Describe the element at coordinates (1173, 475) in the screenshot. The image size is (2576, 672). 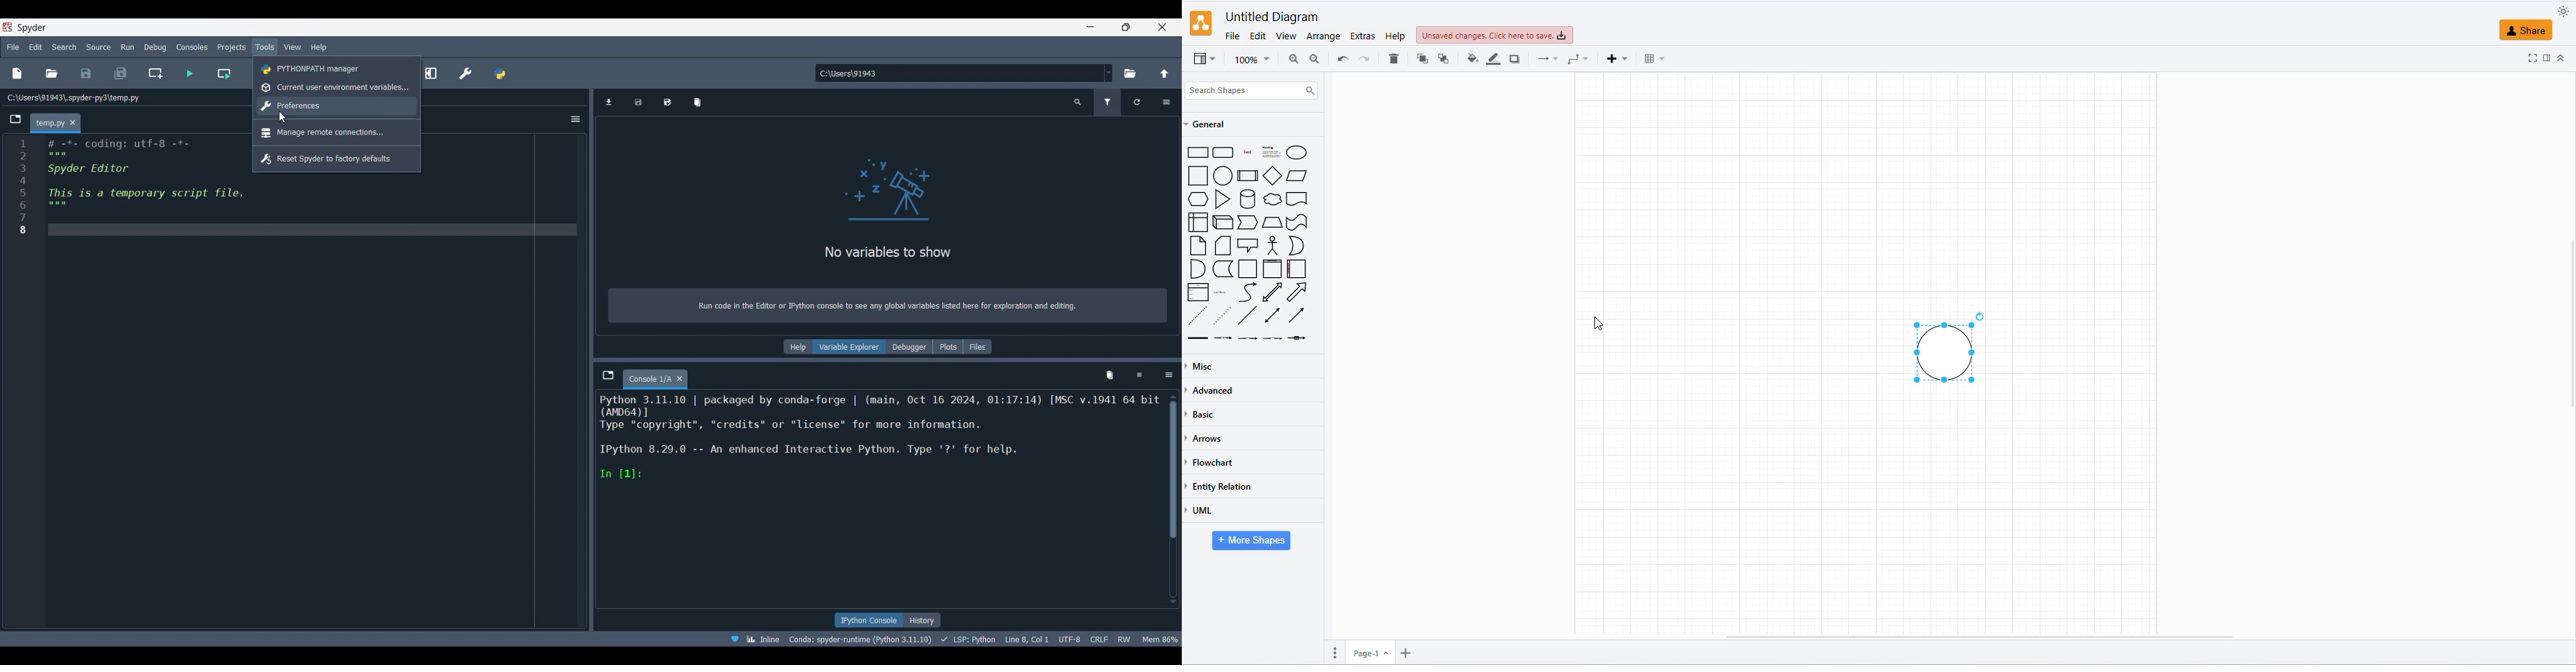
I see `scrollbar` at that location.